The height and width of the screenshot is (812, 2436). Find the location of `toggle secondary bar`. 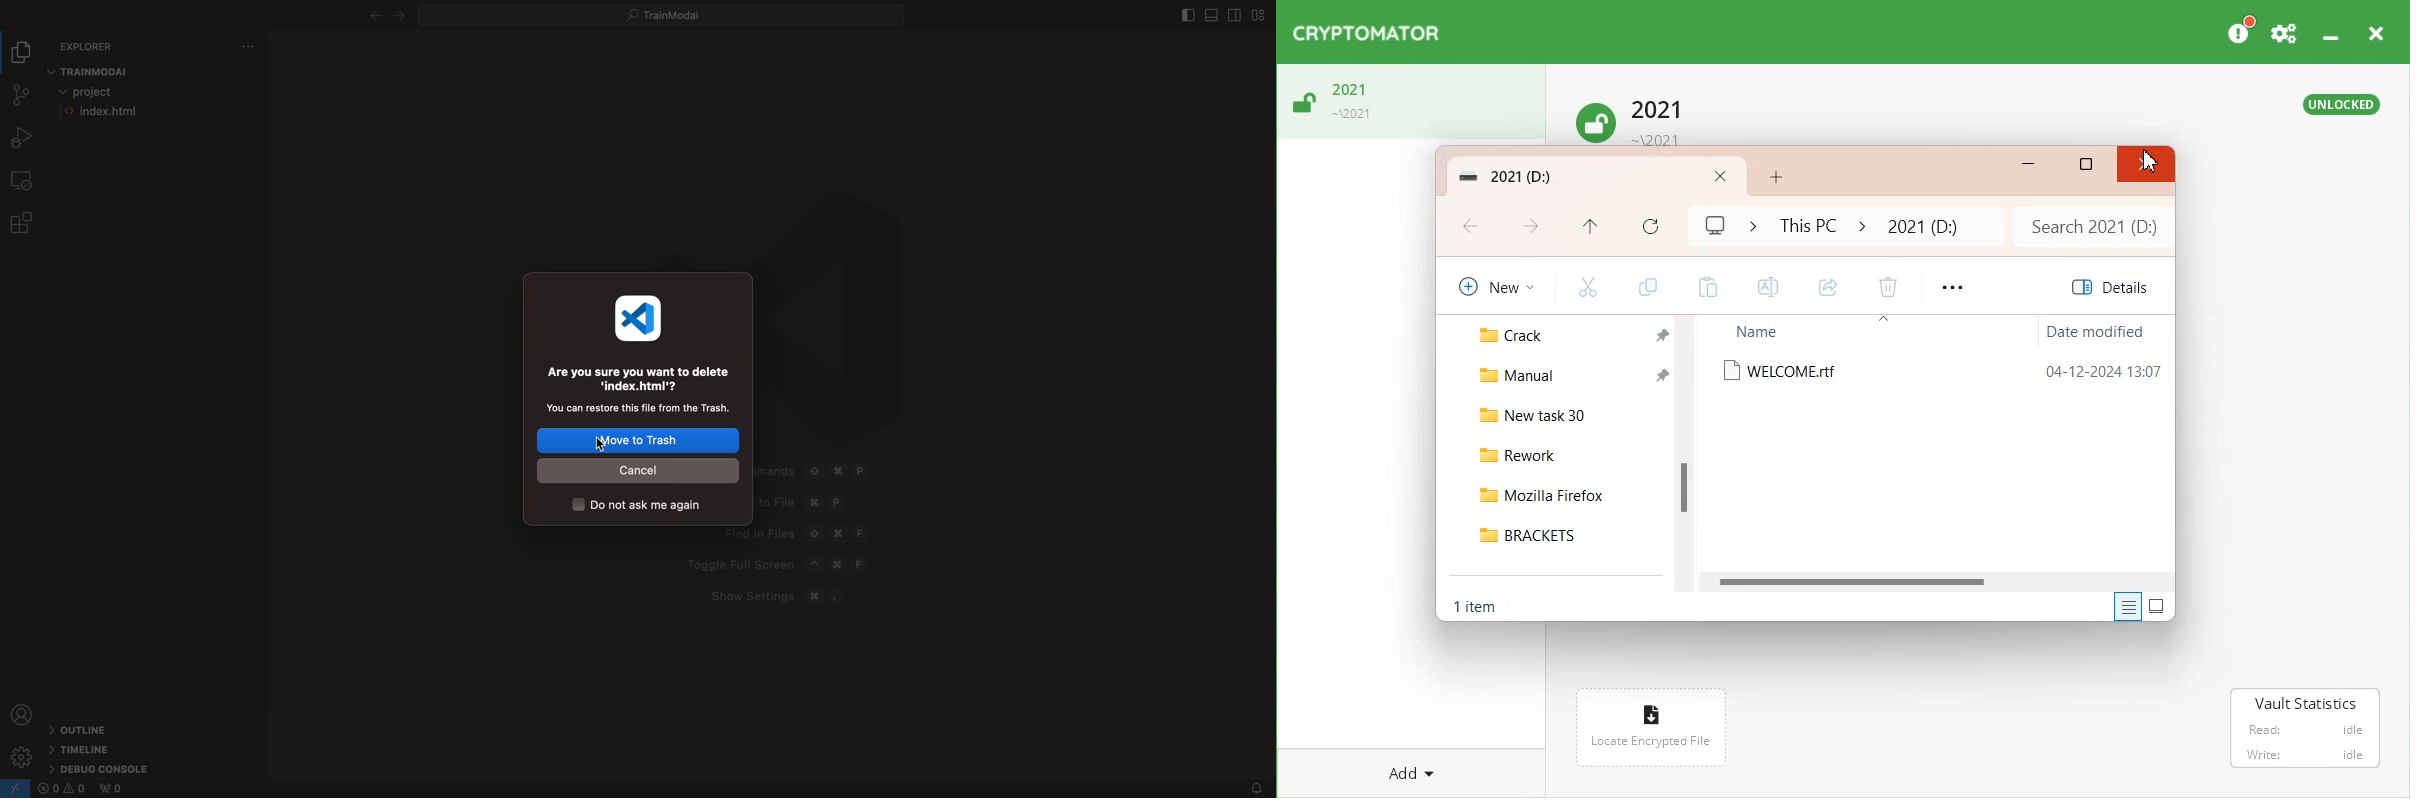

toggle secondary bar is located at coordinates (1236, 16).